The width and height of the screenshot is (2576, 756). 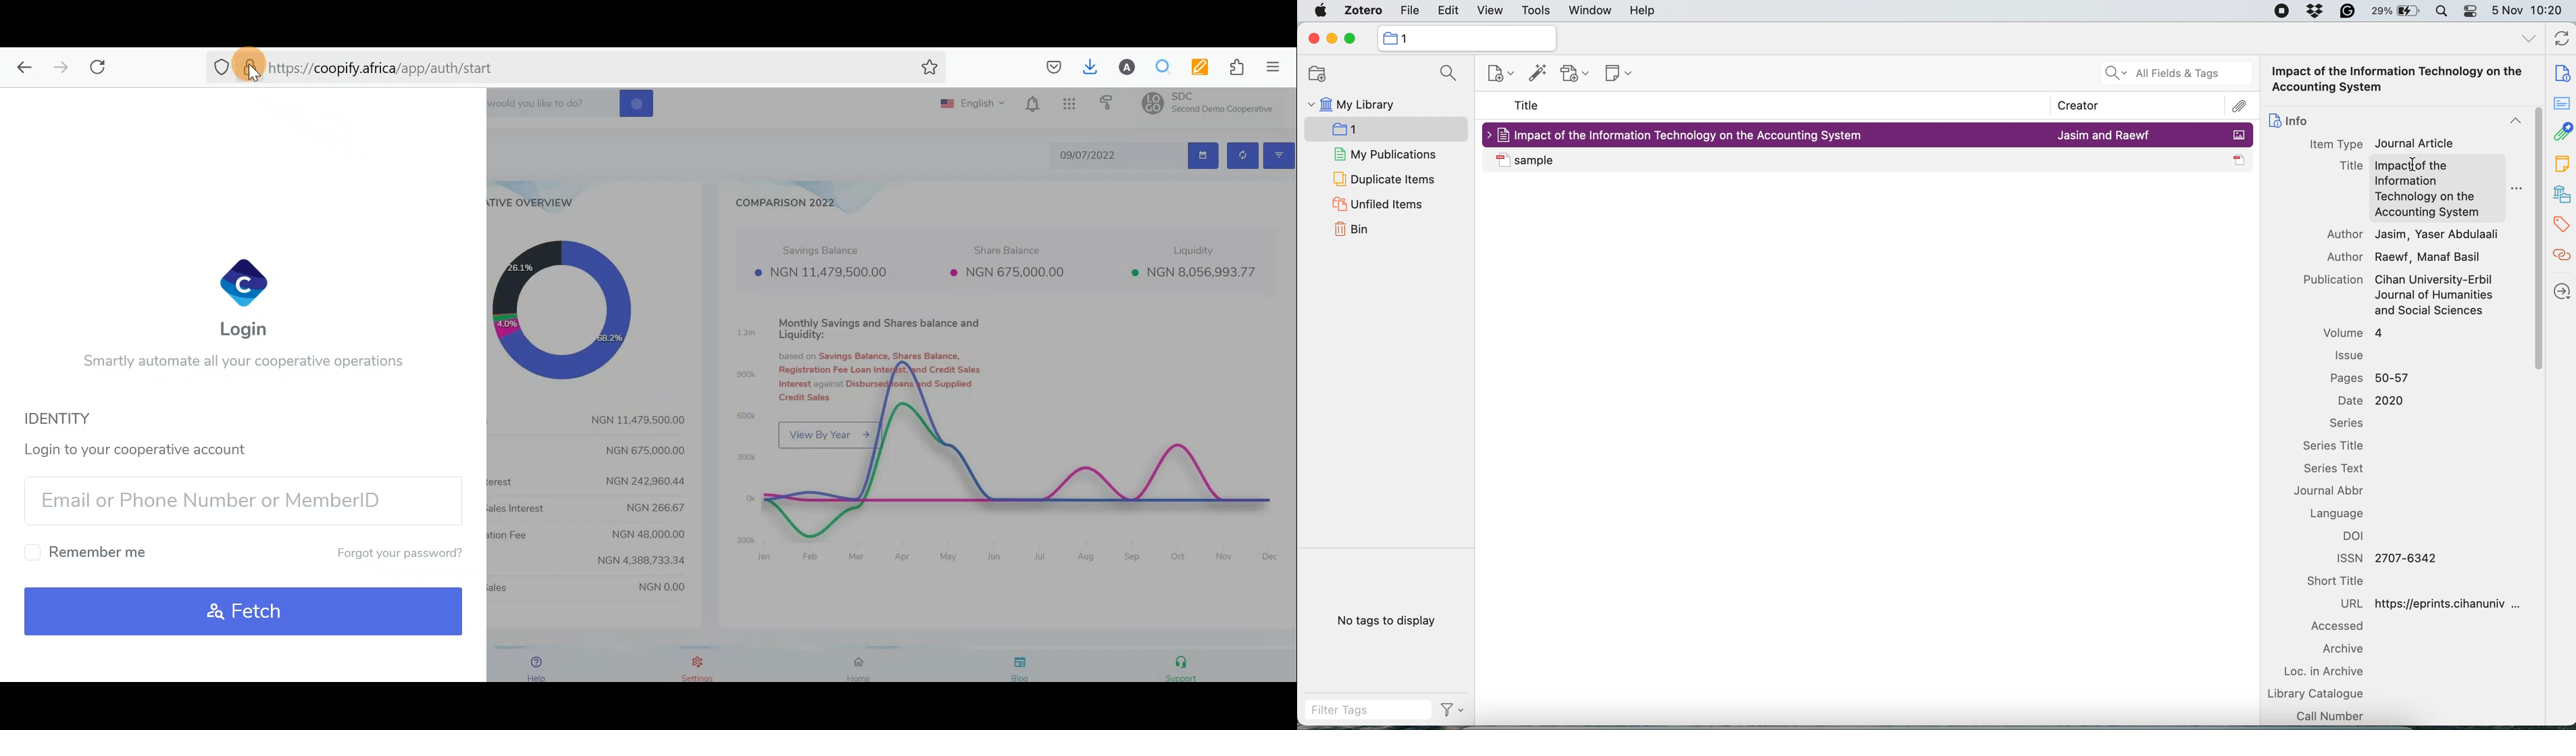 What do you see at coordinates (2562, 257) in the screenshot?
I see `related` at bounding box center [2562, 257].